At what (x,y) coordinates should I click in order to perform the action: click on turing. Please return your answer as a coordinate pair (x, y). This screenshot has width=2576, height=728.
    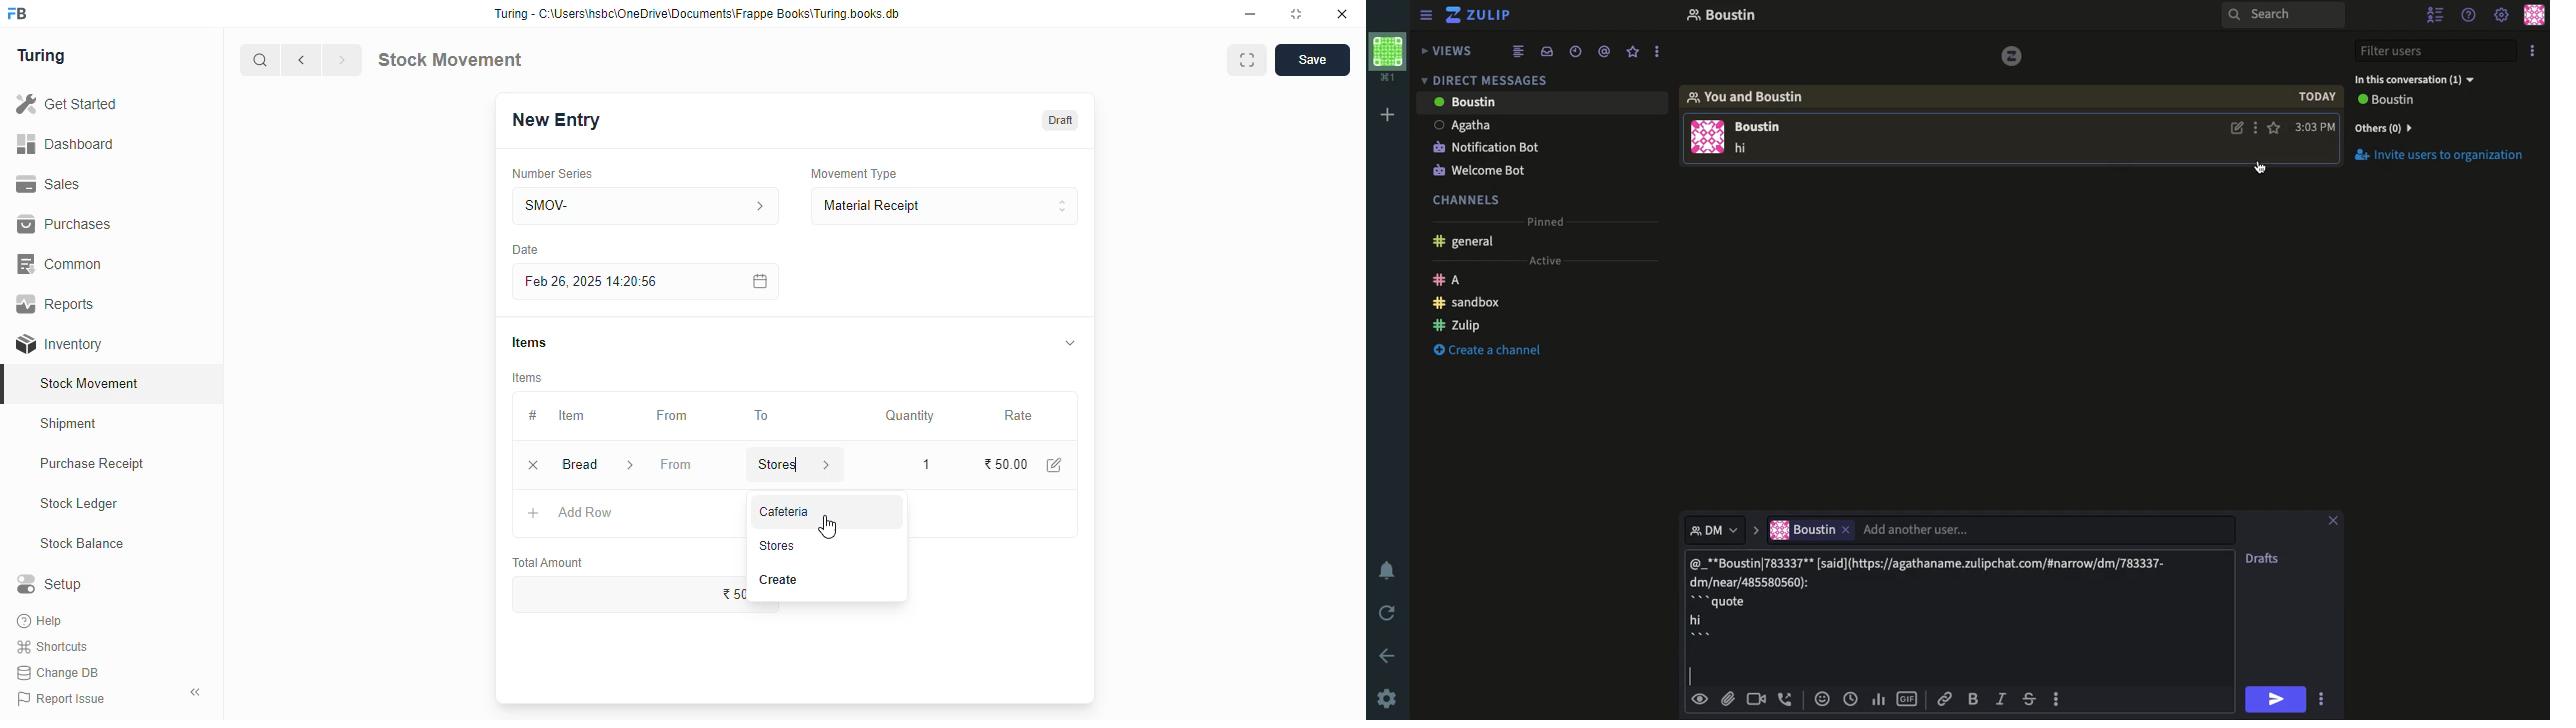
    Looking at the image, I should click on (42, 56).